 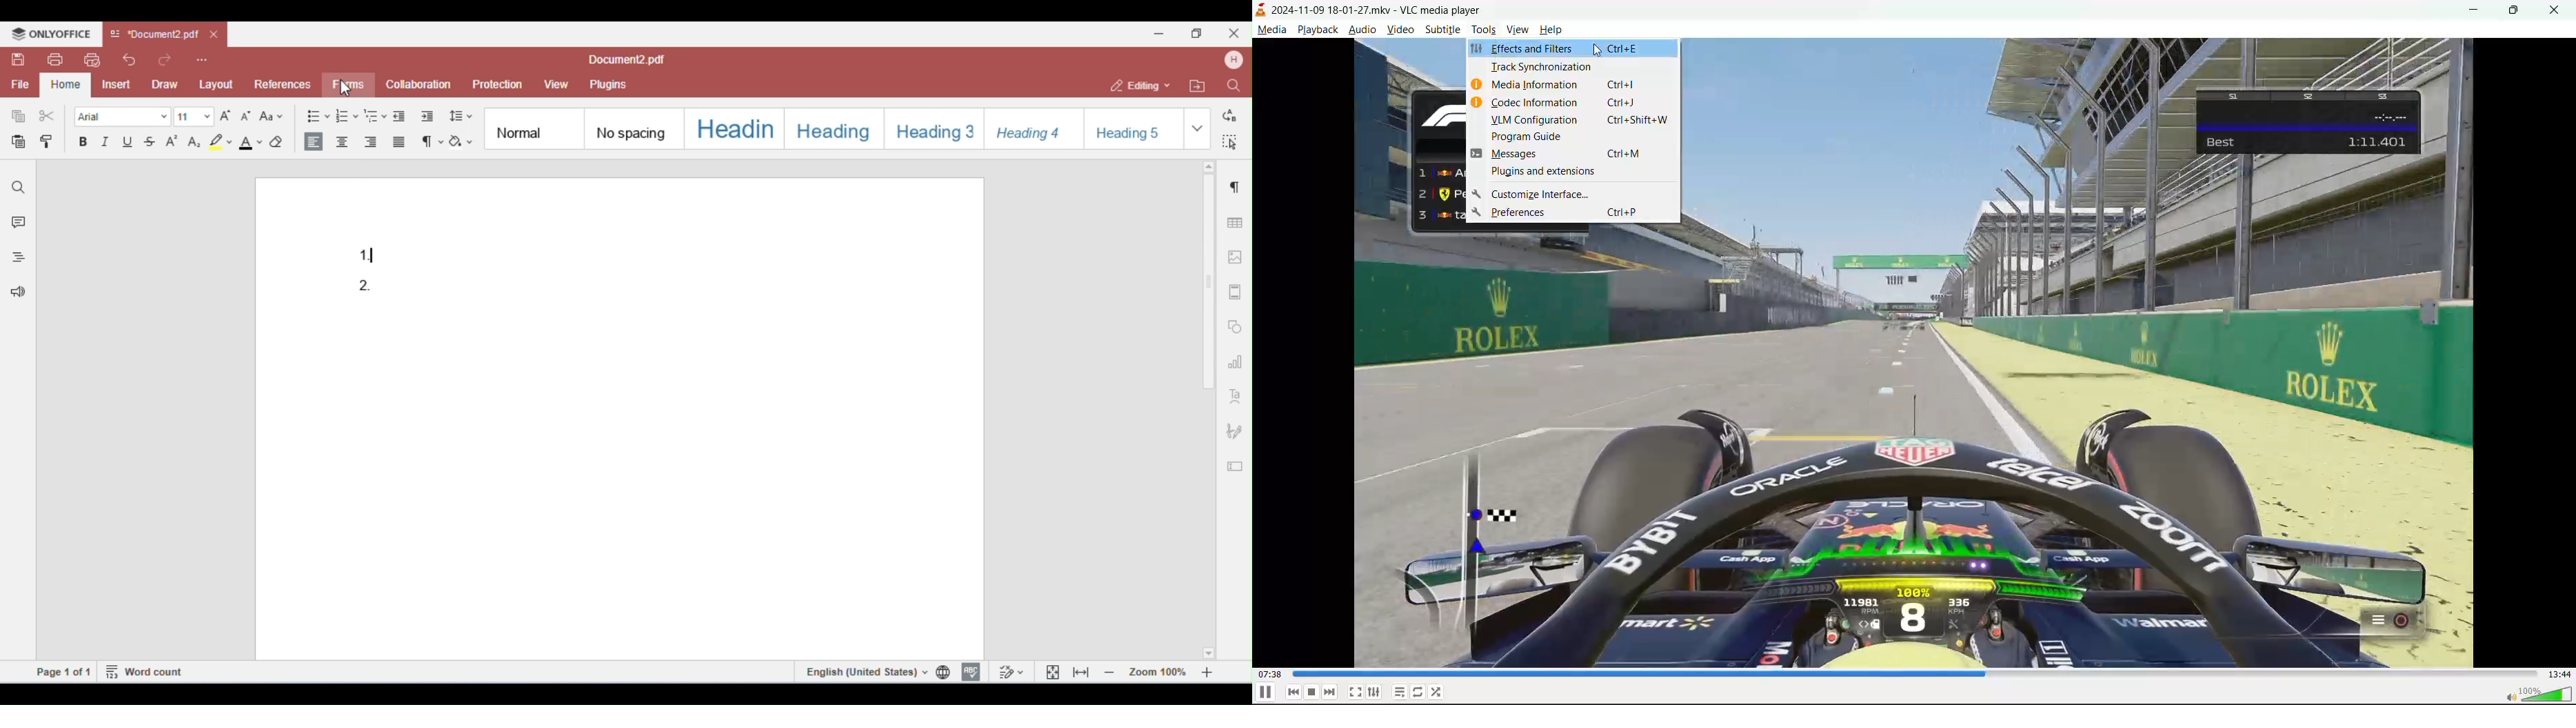 I want to click on video, so click(x=1400, y=30).